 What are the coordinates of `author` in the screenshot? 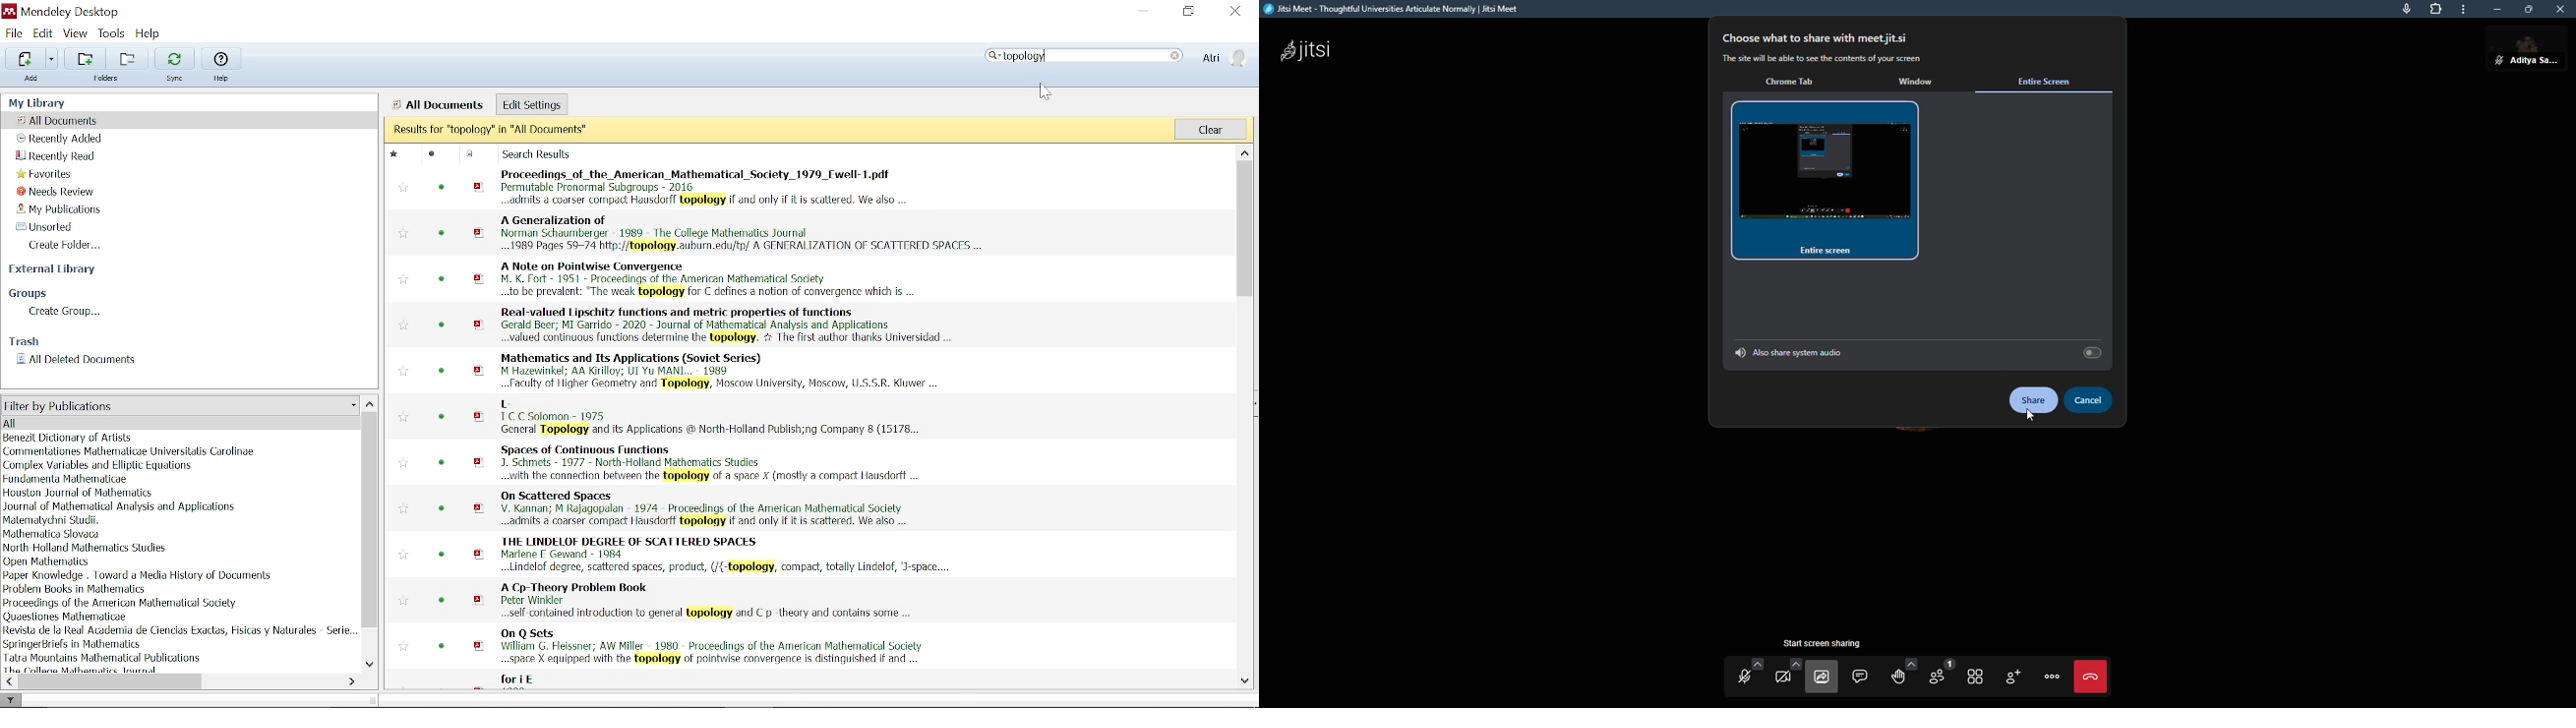 It's located at (86, 547).